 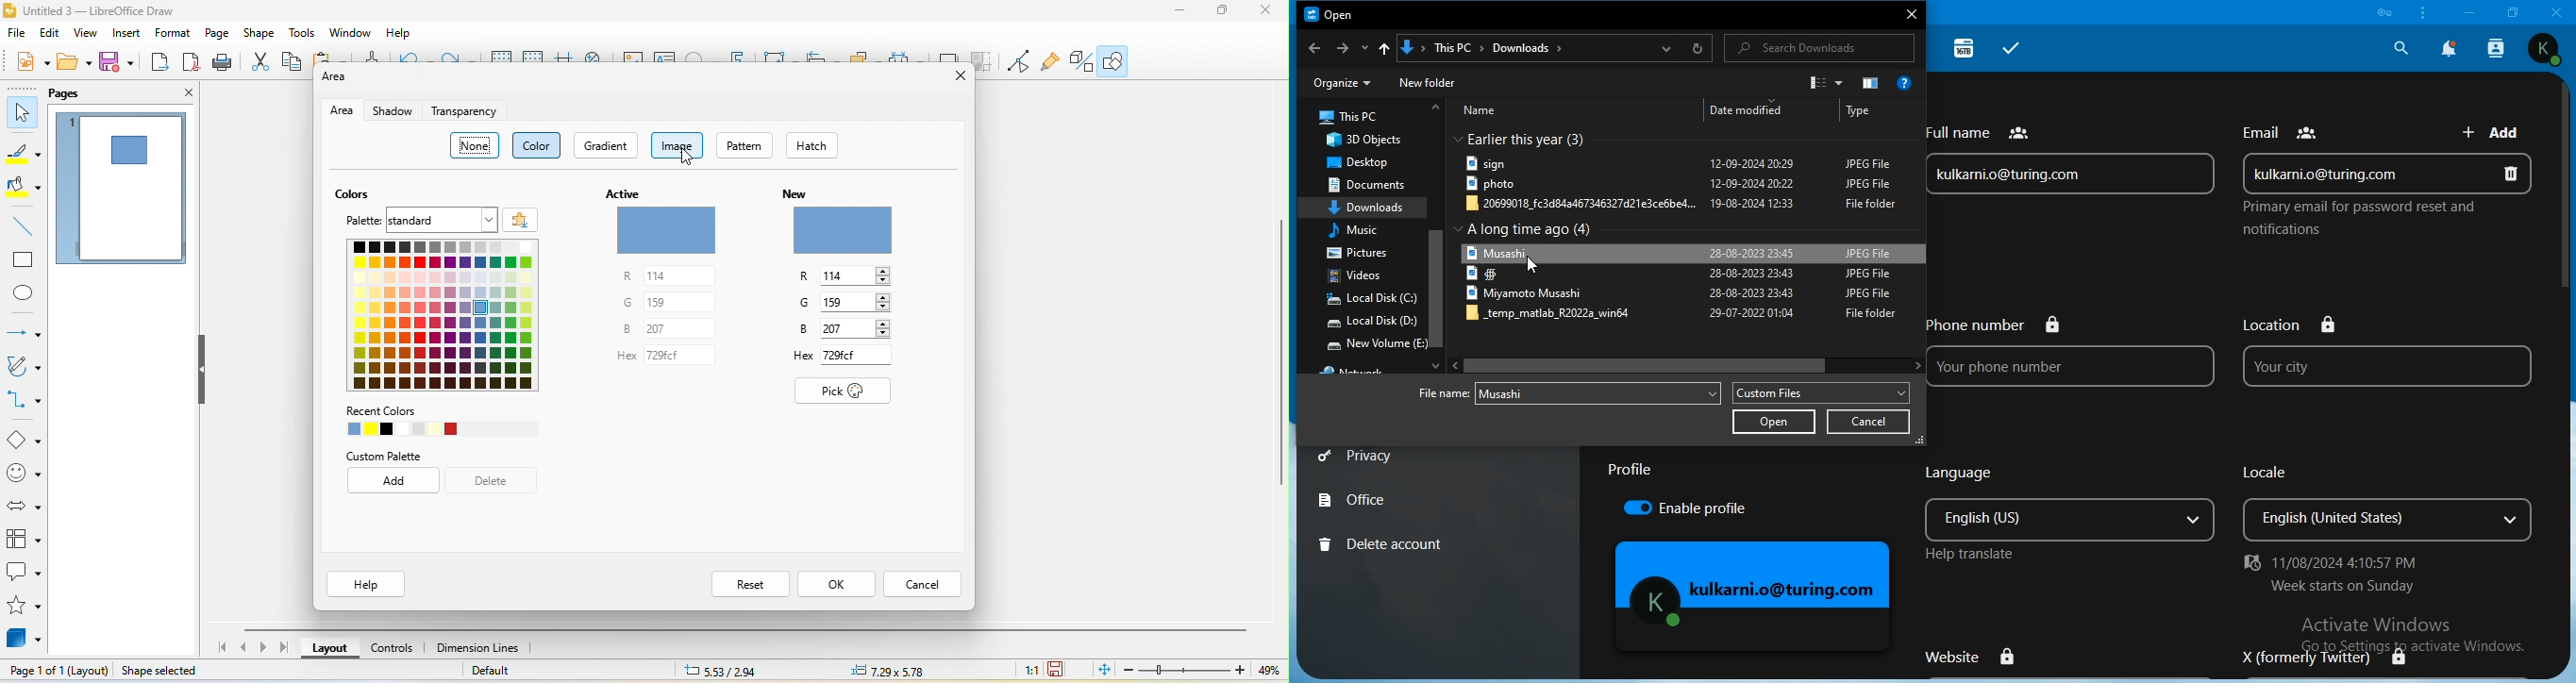 I want to click on helpline while moving, so click(x=564, y=58).